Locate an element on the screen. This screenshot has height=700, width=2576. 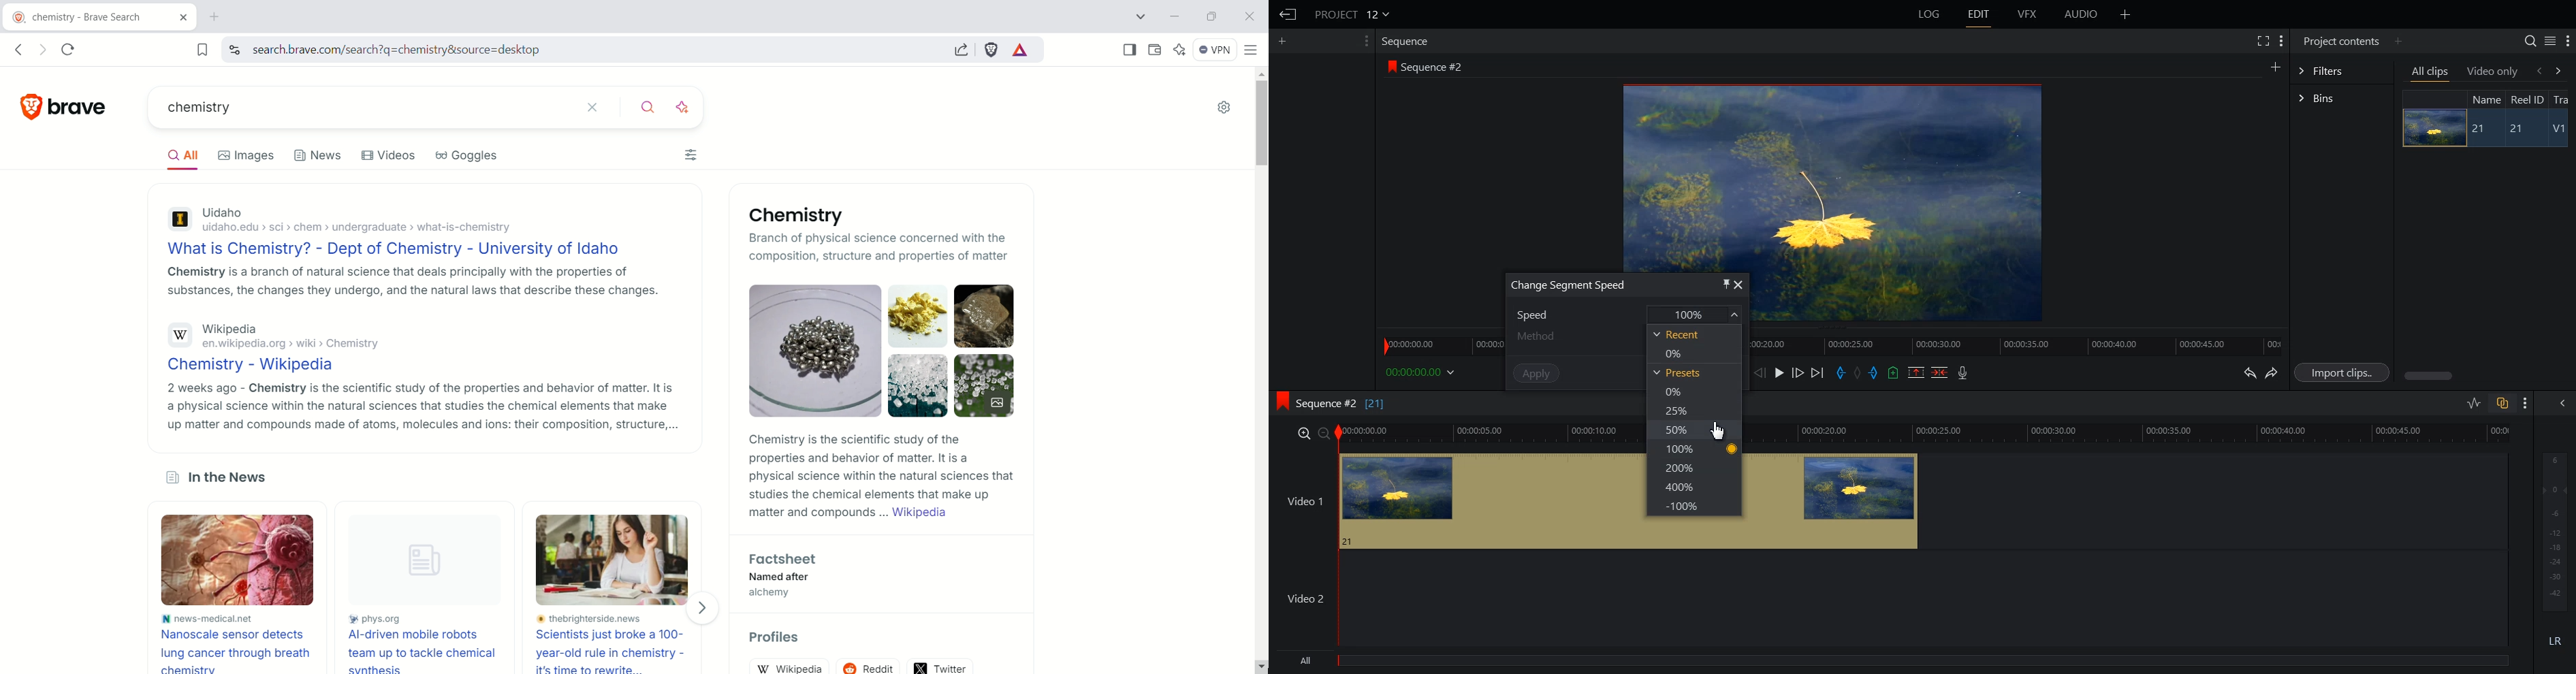
Redo is located at coordinates (2272, 373).